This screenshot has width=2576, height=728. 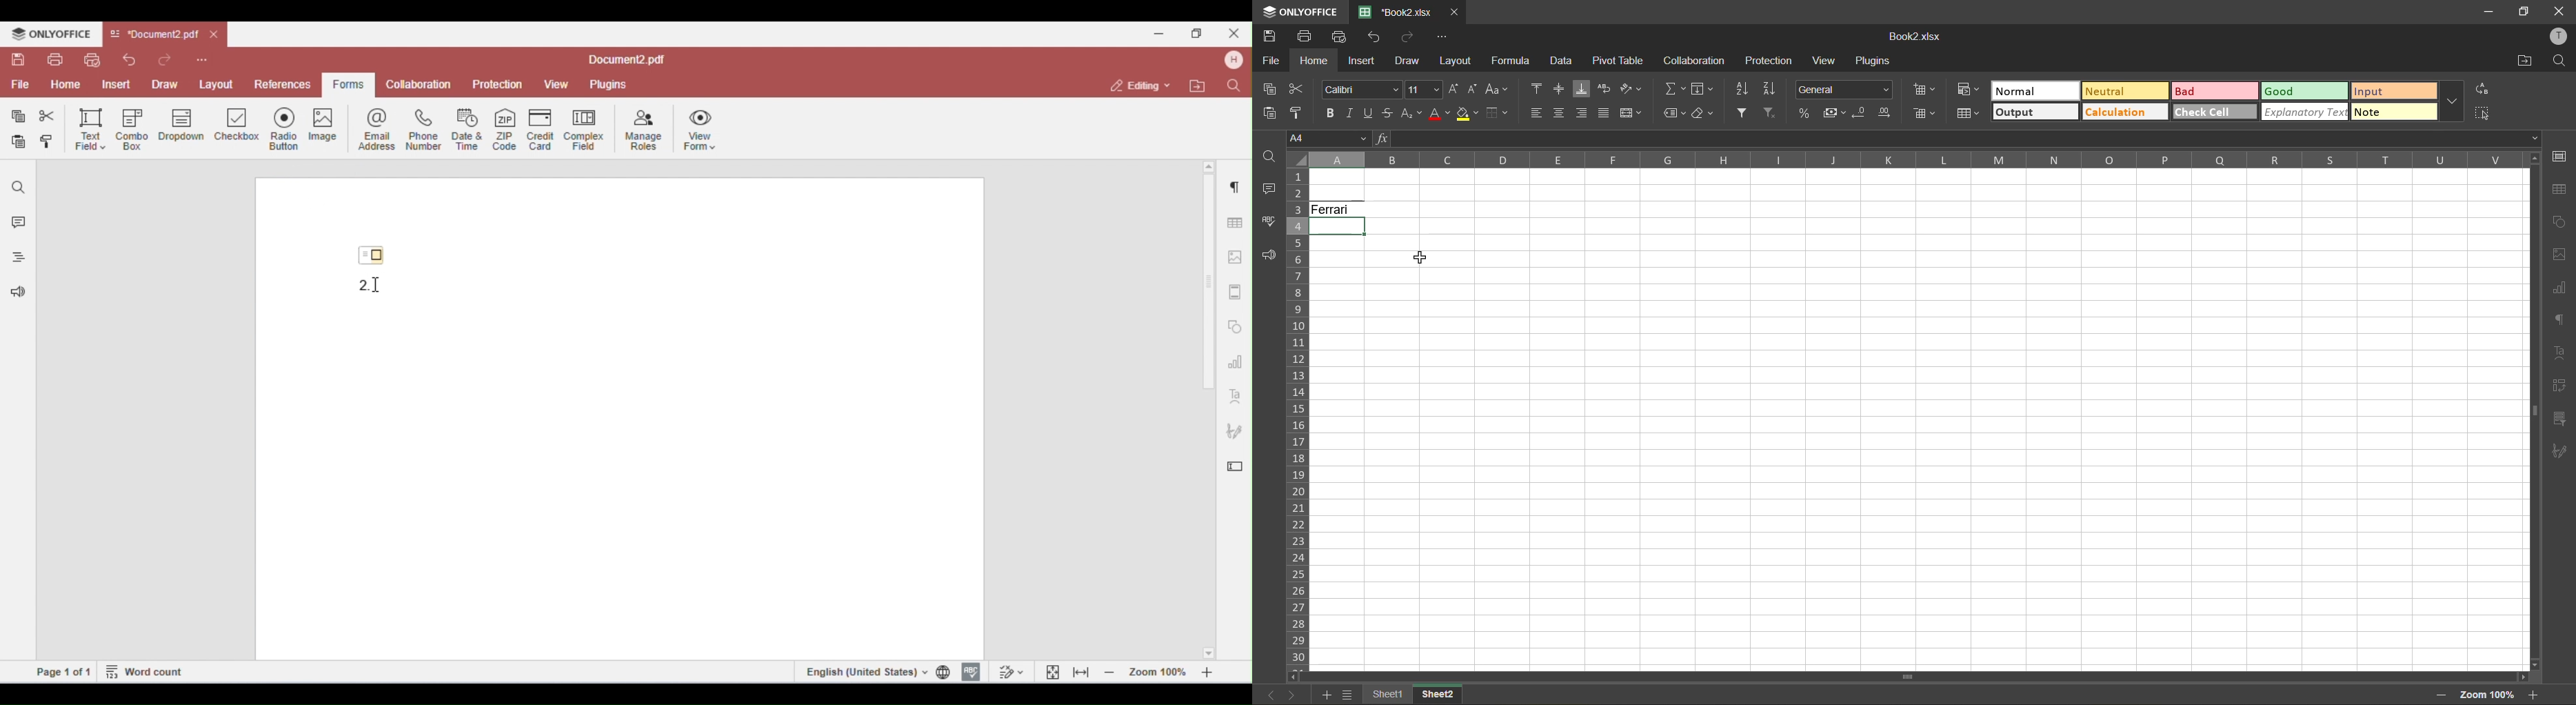 I want to click on draw, so click(x=1407, y=61).